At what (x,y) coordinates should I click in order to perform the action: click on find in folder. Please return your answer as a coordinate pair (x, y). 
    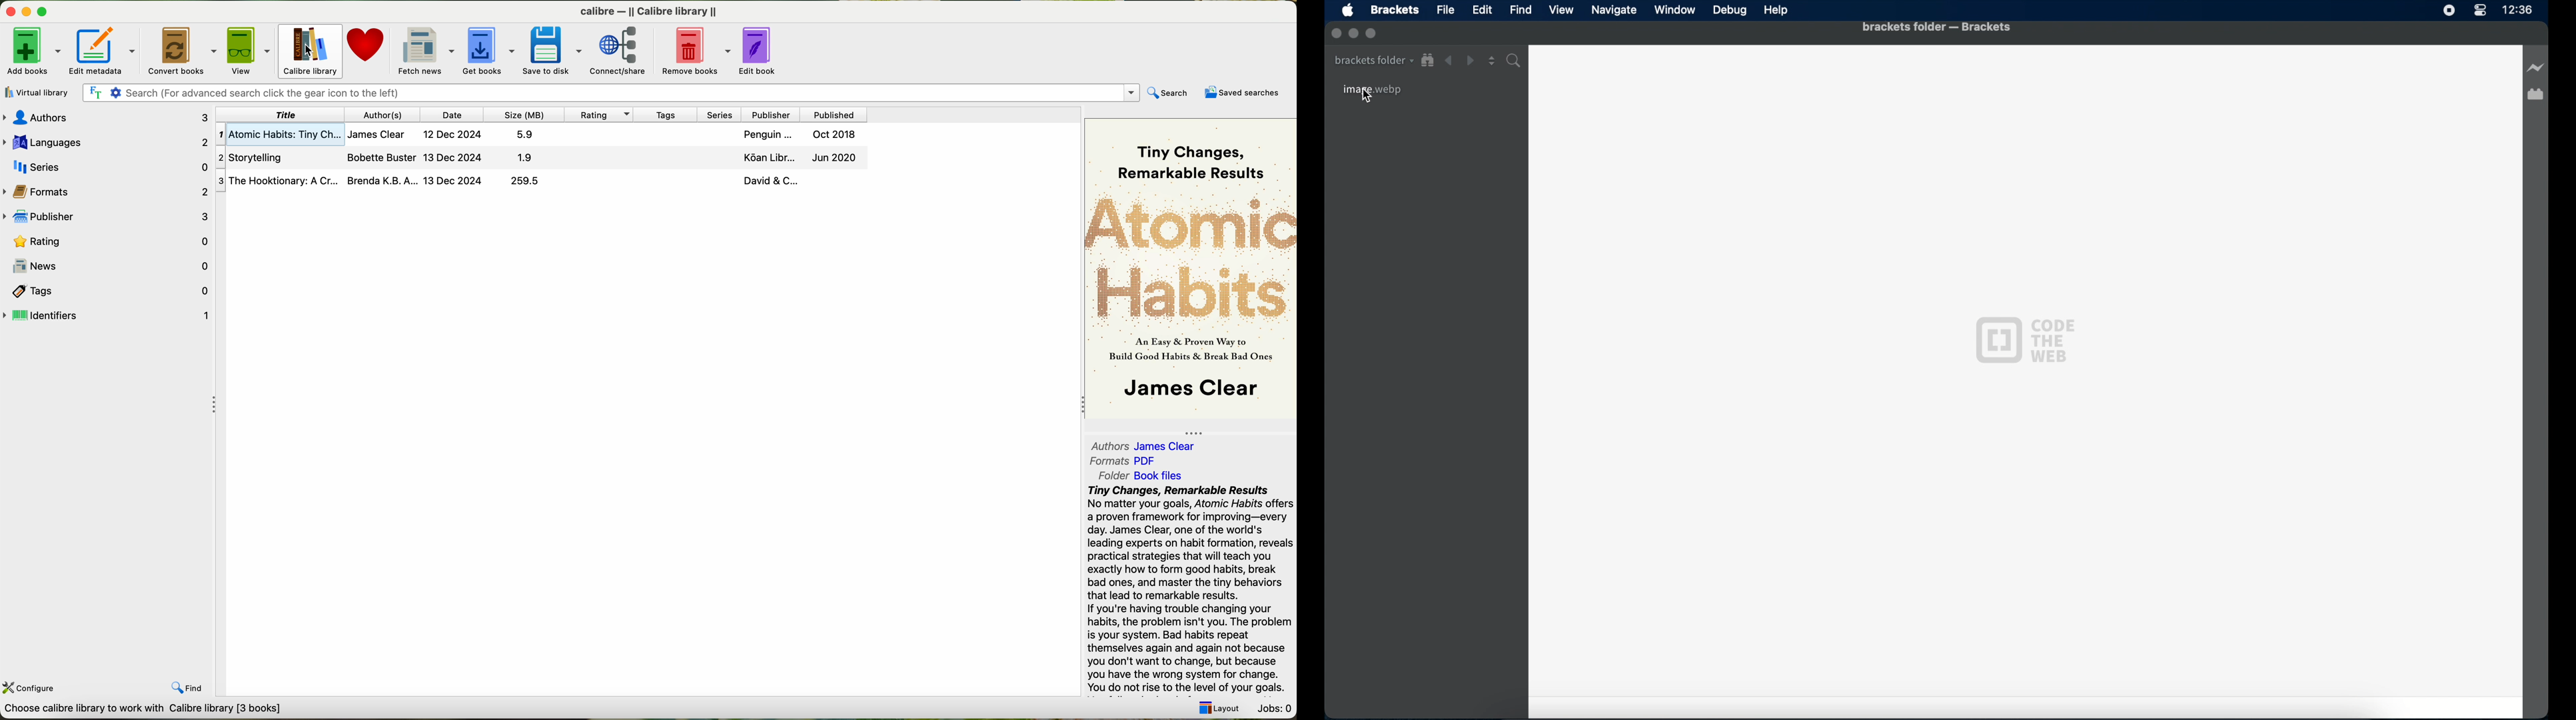
    Looking at the image, I should click on (1516, 61).